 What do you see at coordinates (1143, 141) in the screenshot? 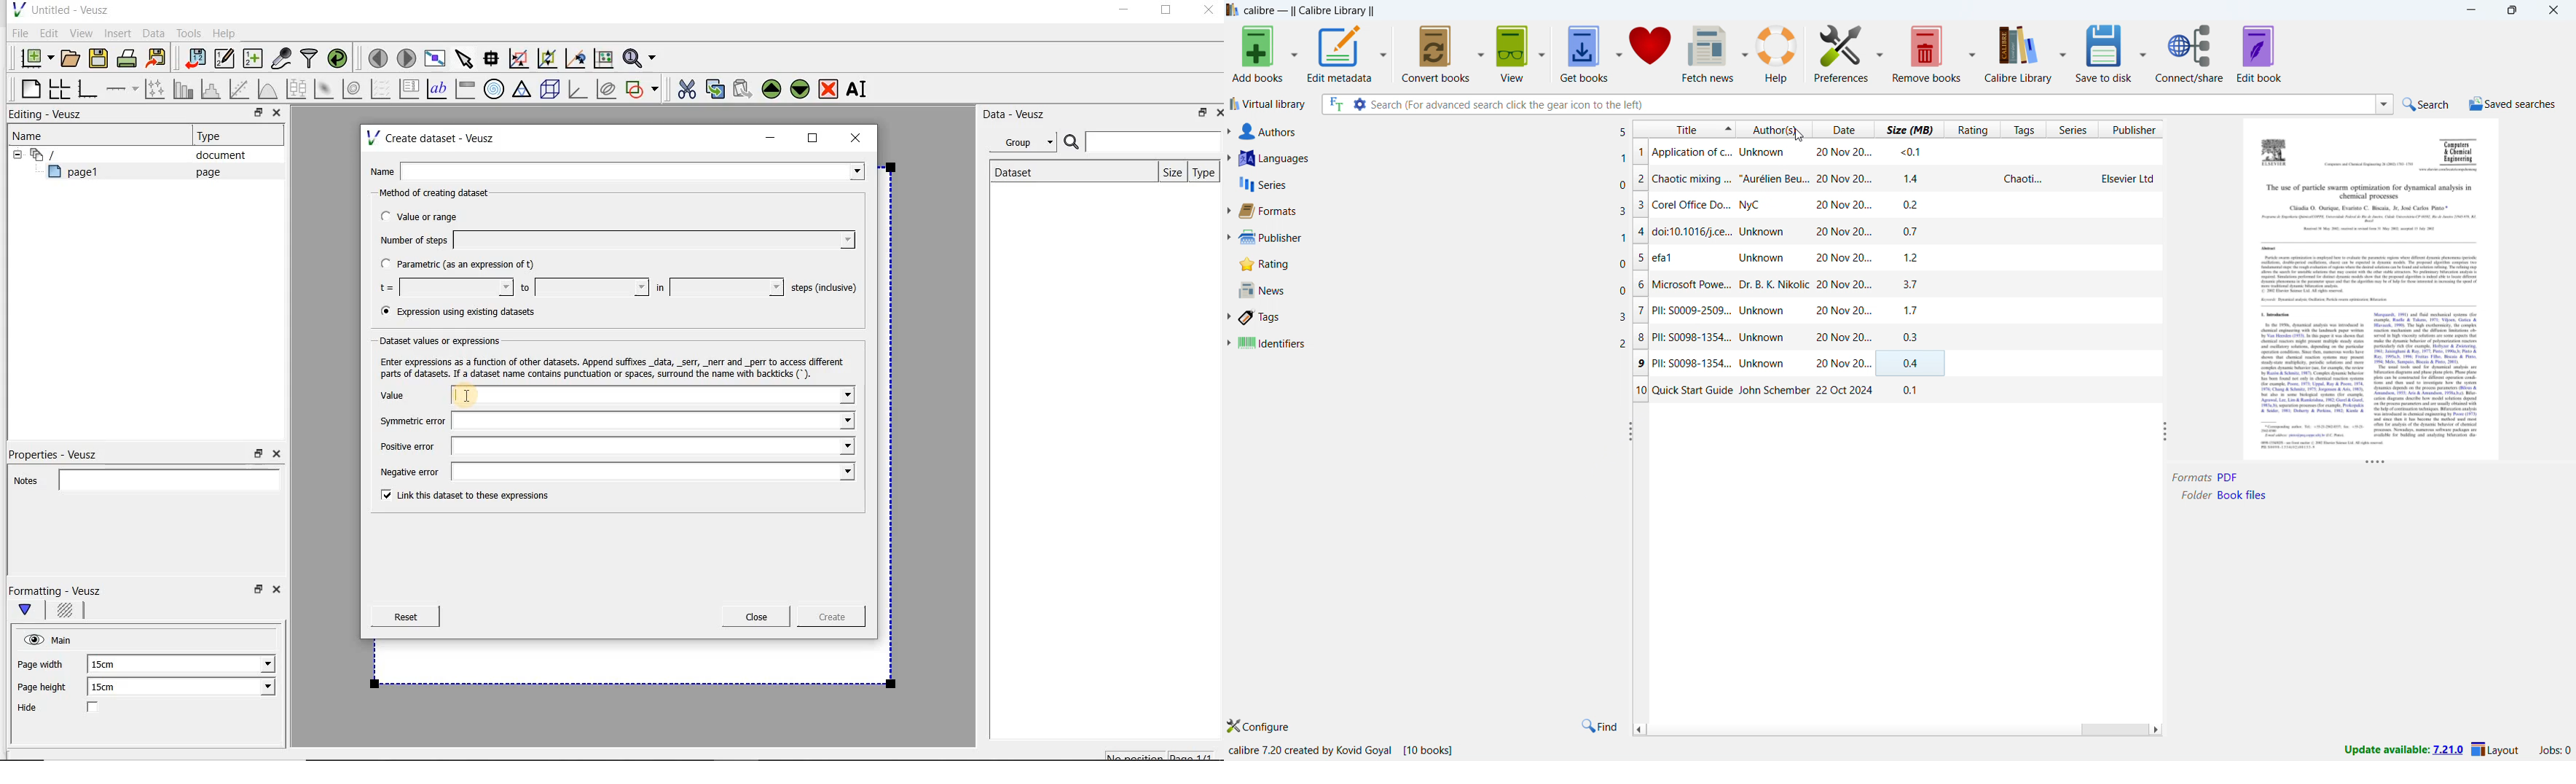
I see `Search bar` at bounding box center [1143, 141].